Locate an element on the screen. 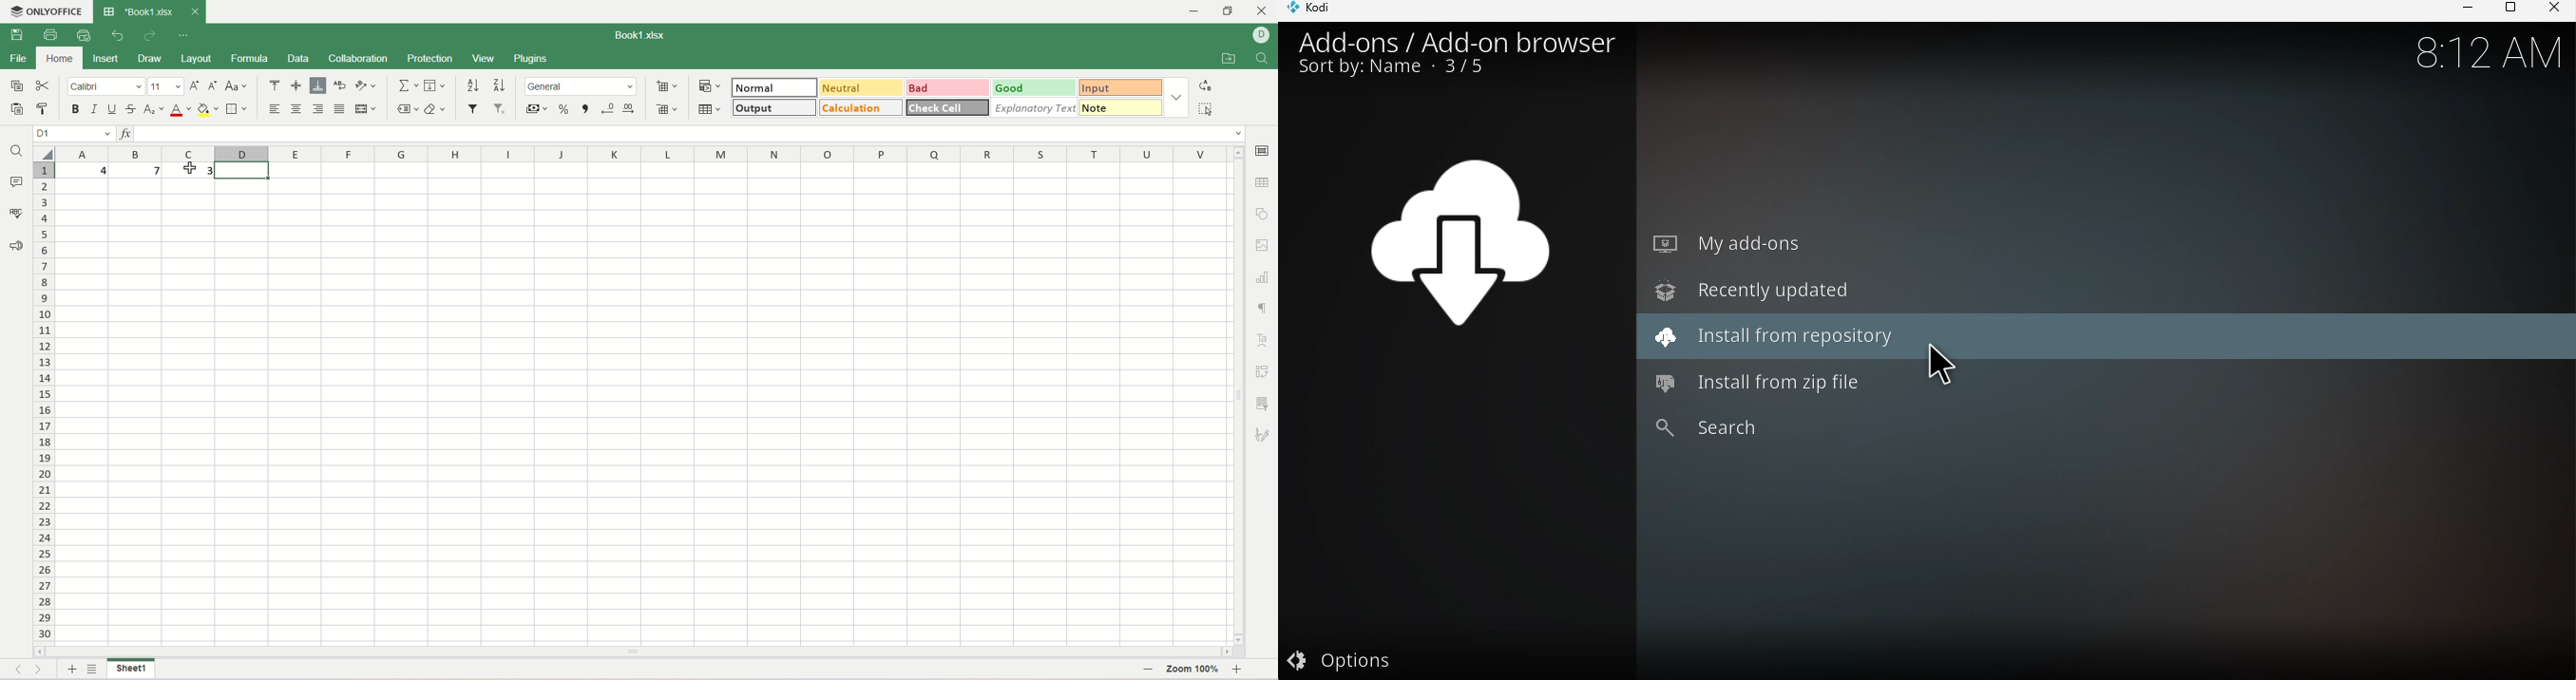  Install from repository  is located at coordinates (2105, 335).